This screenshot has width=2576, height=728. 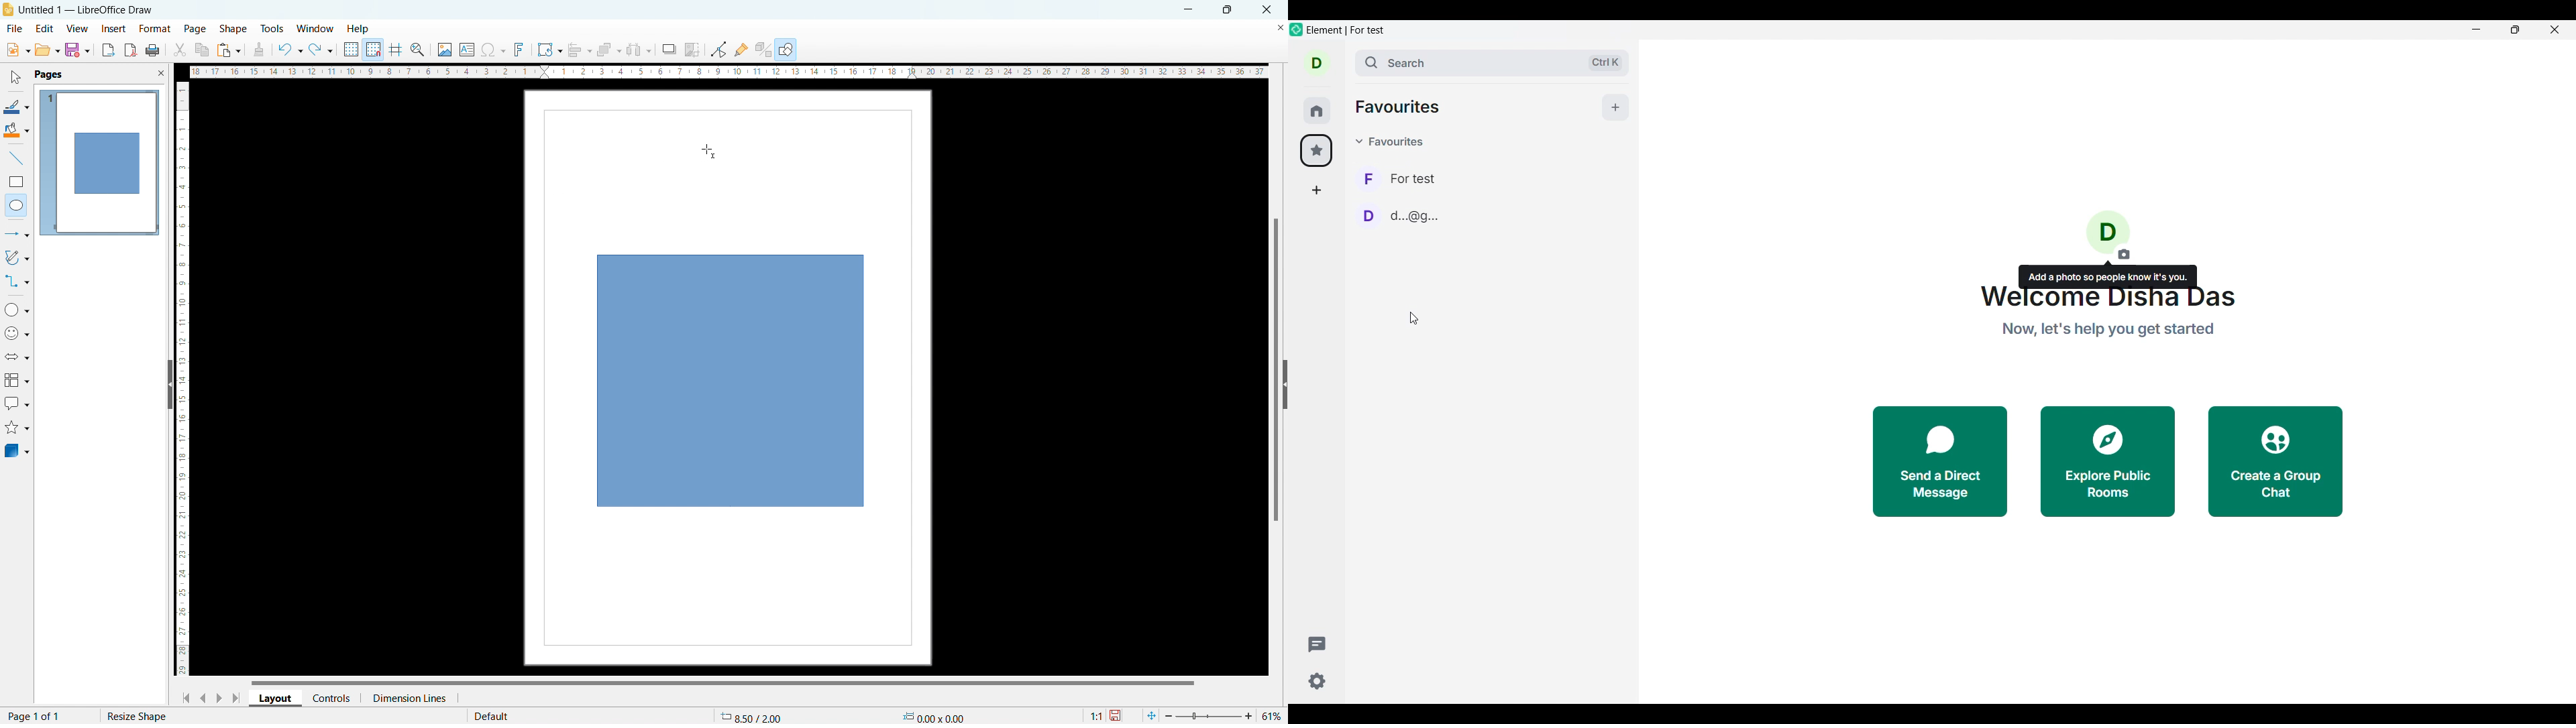 I want to click on new, so click(x=17, y=50).